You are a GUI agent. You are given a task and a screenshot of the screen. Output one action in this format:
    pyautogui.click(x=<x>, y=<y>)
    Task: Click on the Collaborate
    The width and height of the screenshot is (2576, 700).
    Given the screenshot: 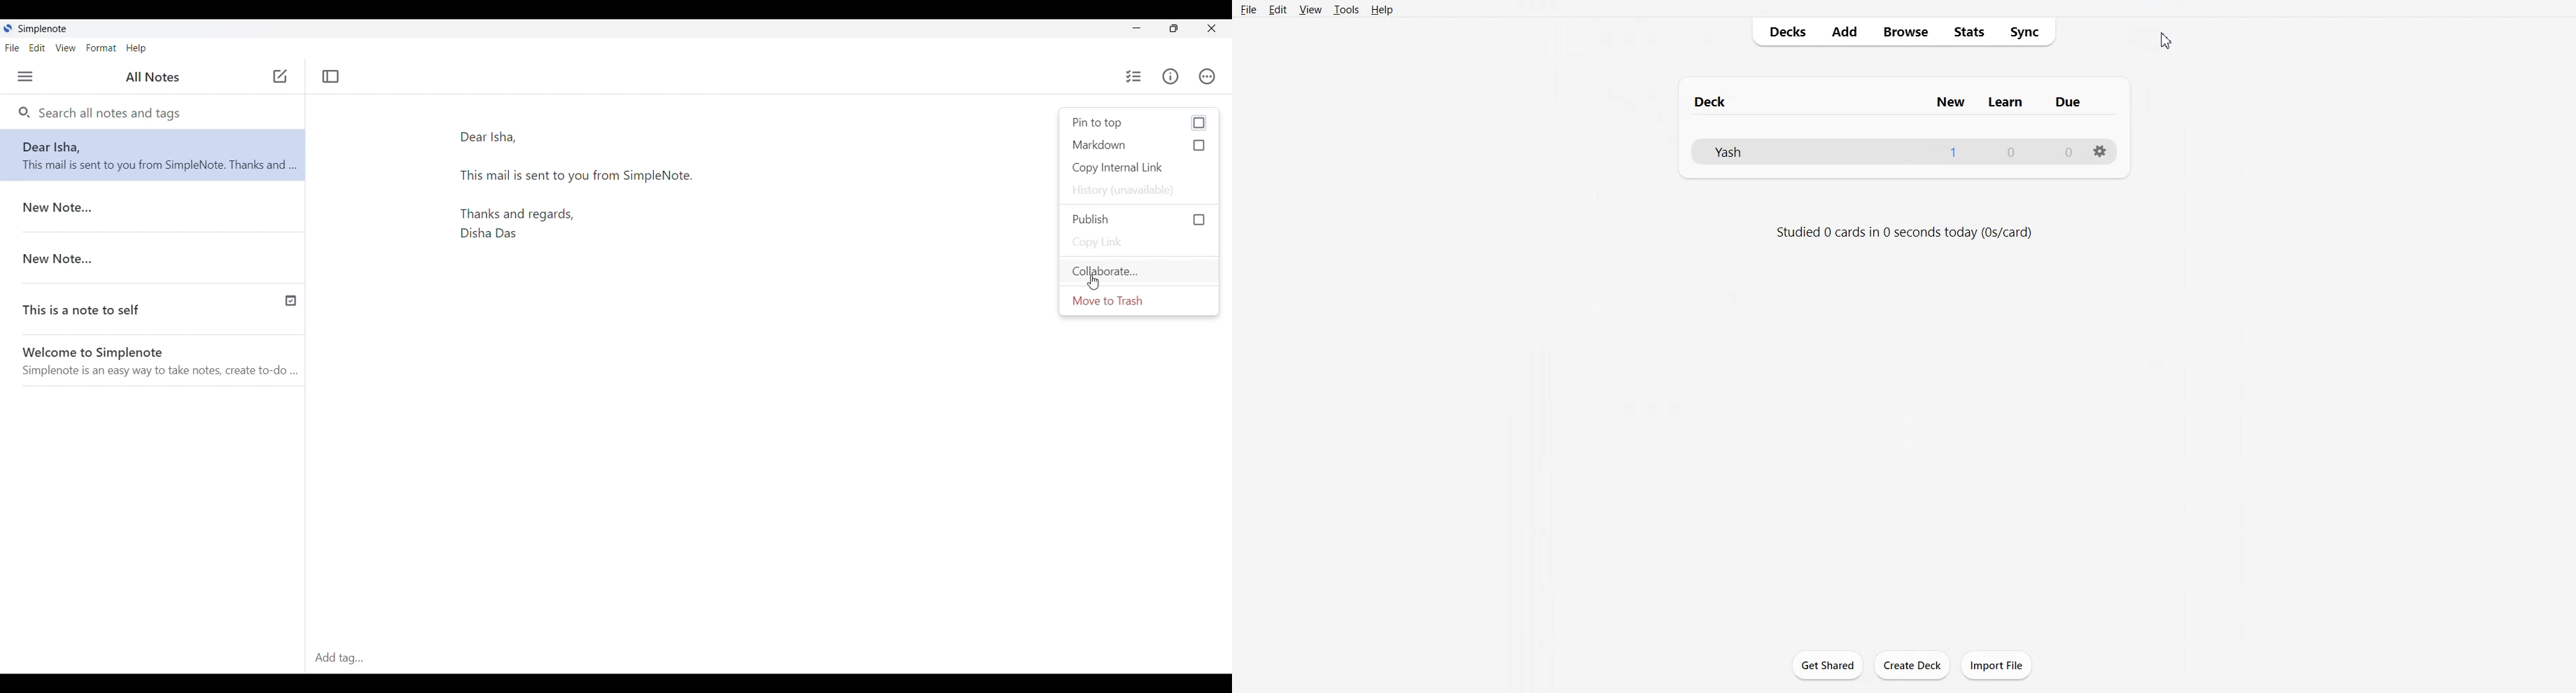 What is the action you would take?
    pyautogui.click(x=1139, y=270)
    